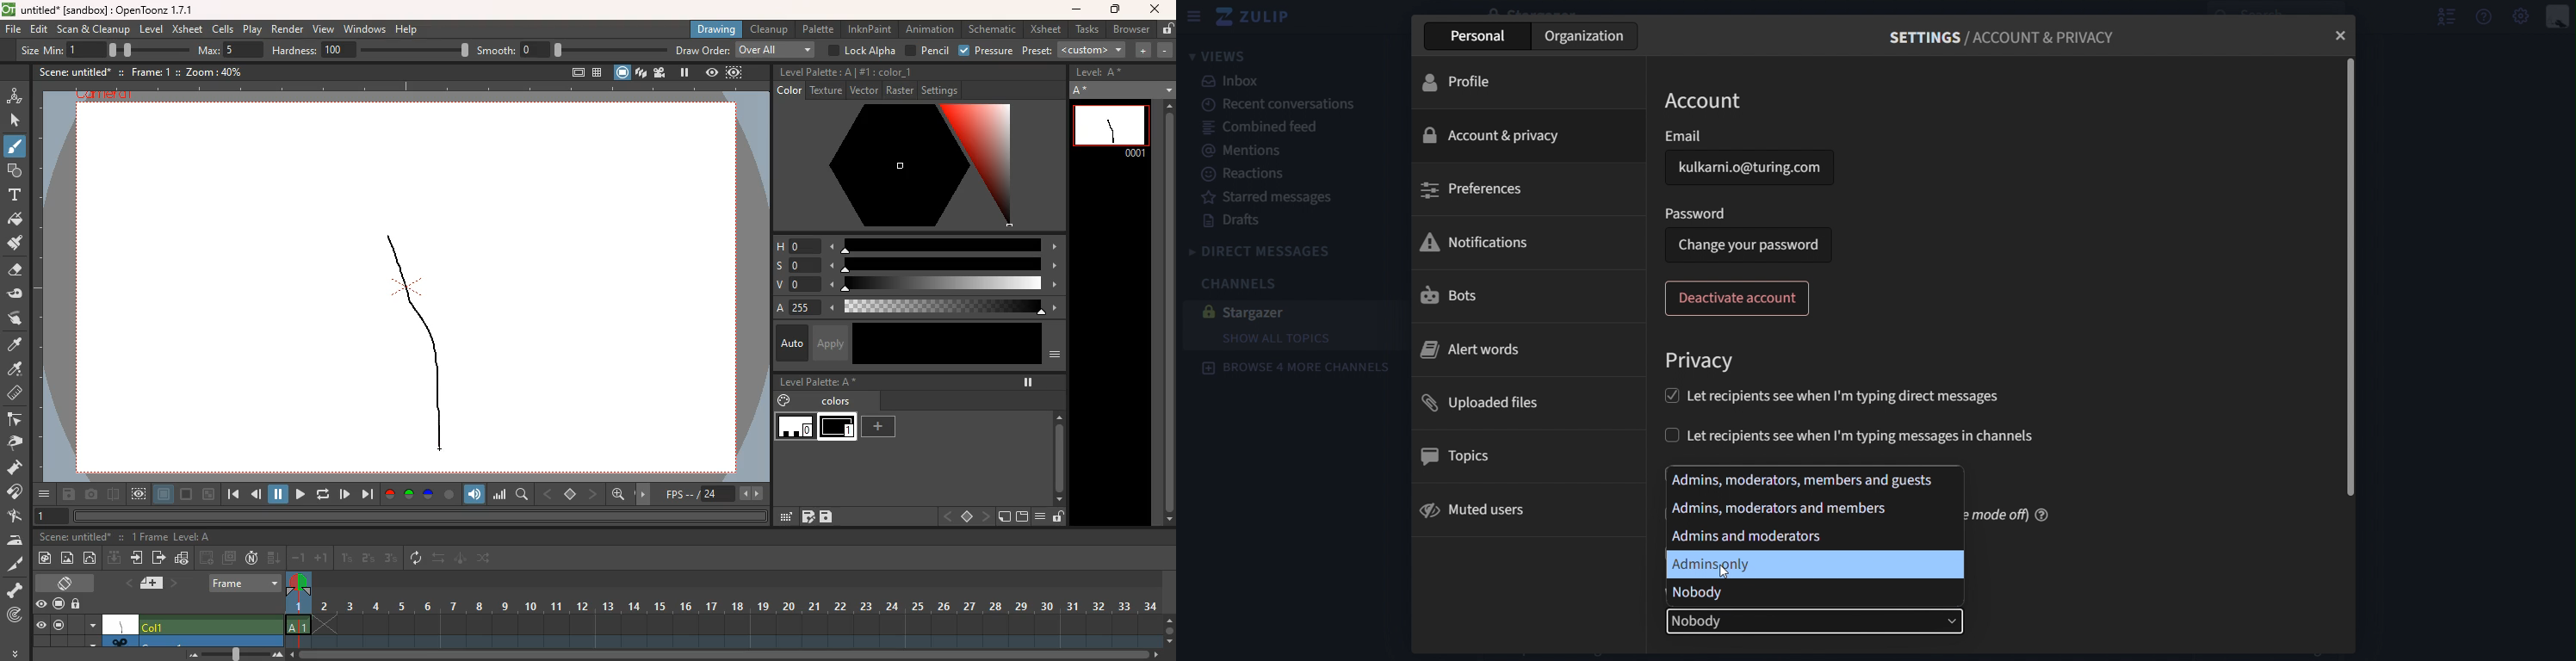  What do you see at coordinates (1750, 245) in the screenshot?
I see `change your password` at bounding box center [1750, 245].